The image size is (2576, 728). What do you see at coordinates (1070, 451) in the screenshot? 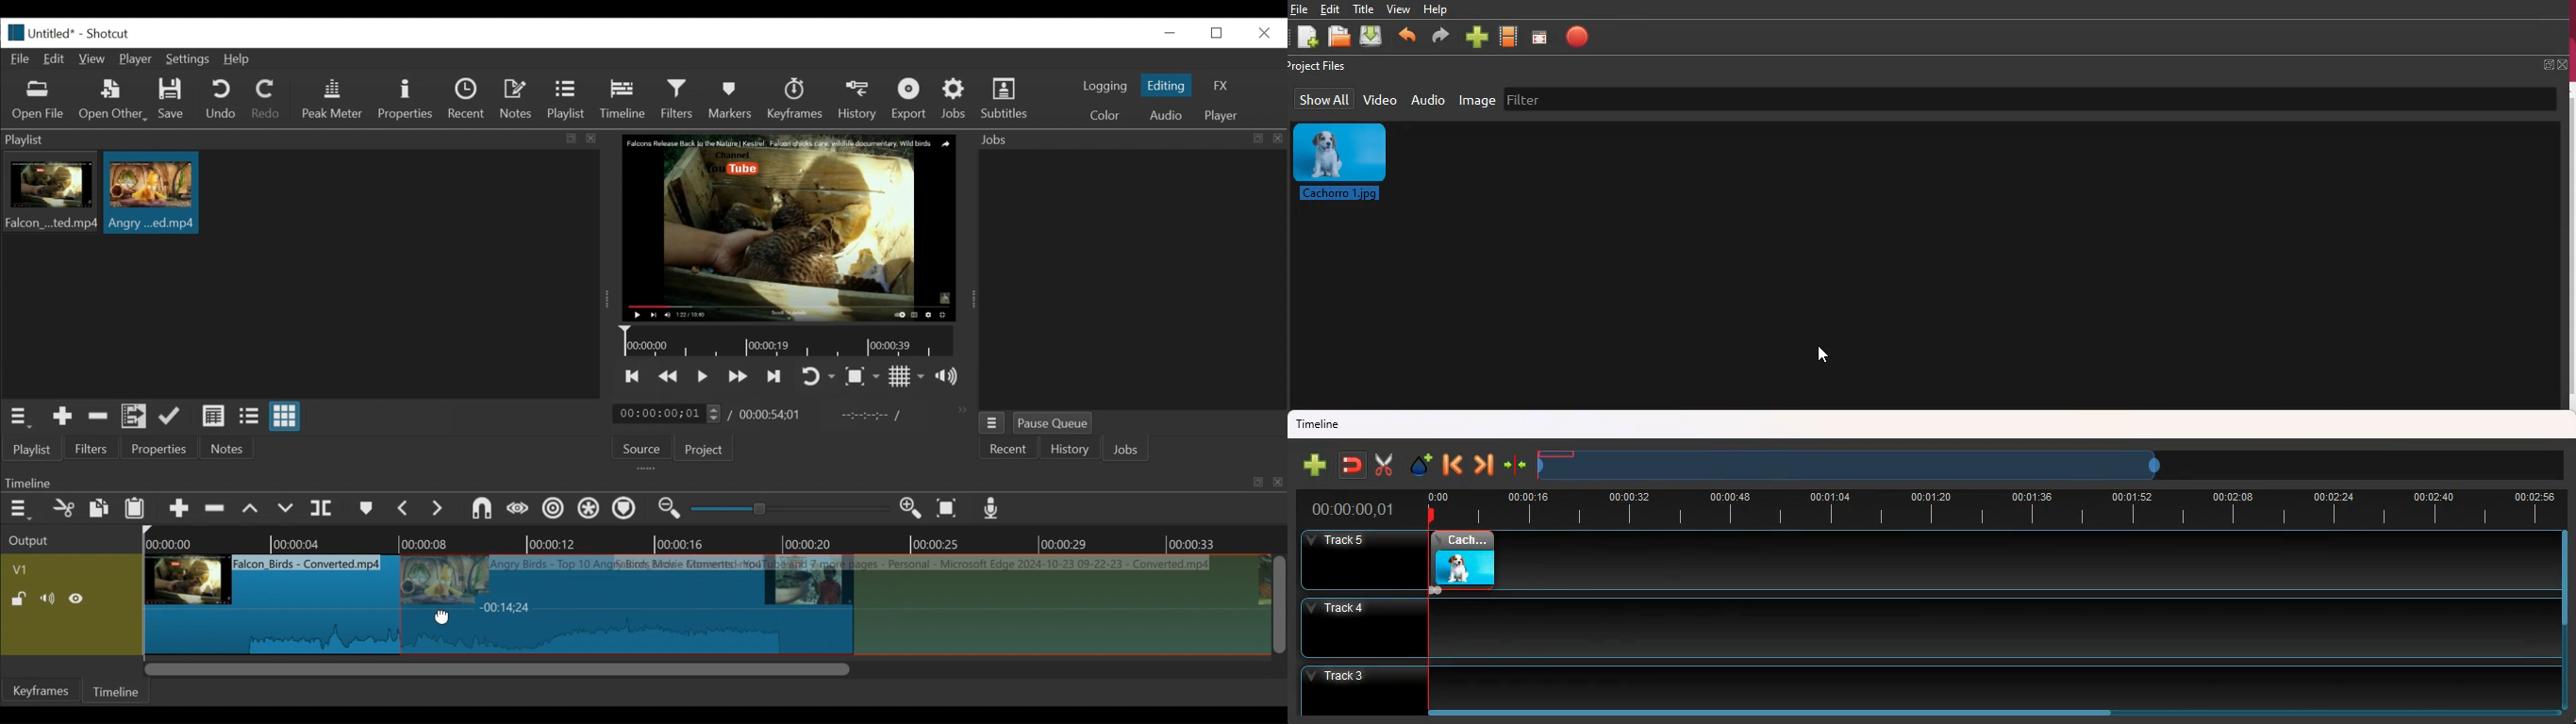
I see `History` at bounding box center [1070, 451].